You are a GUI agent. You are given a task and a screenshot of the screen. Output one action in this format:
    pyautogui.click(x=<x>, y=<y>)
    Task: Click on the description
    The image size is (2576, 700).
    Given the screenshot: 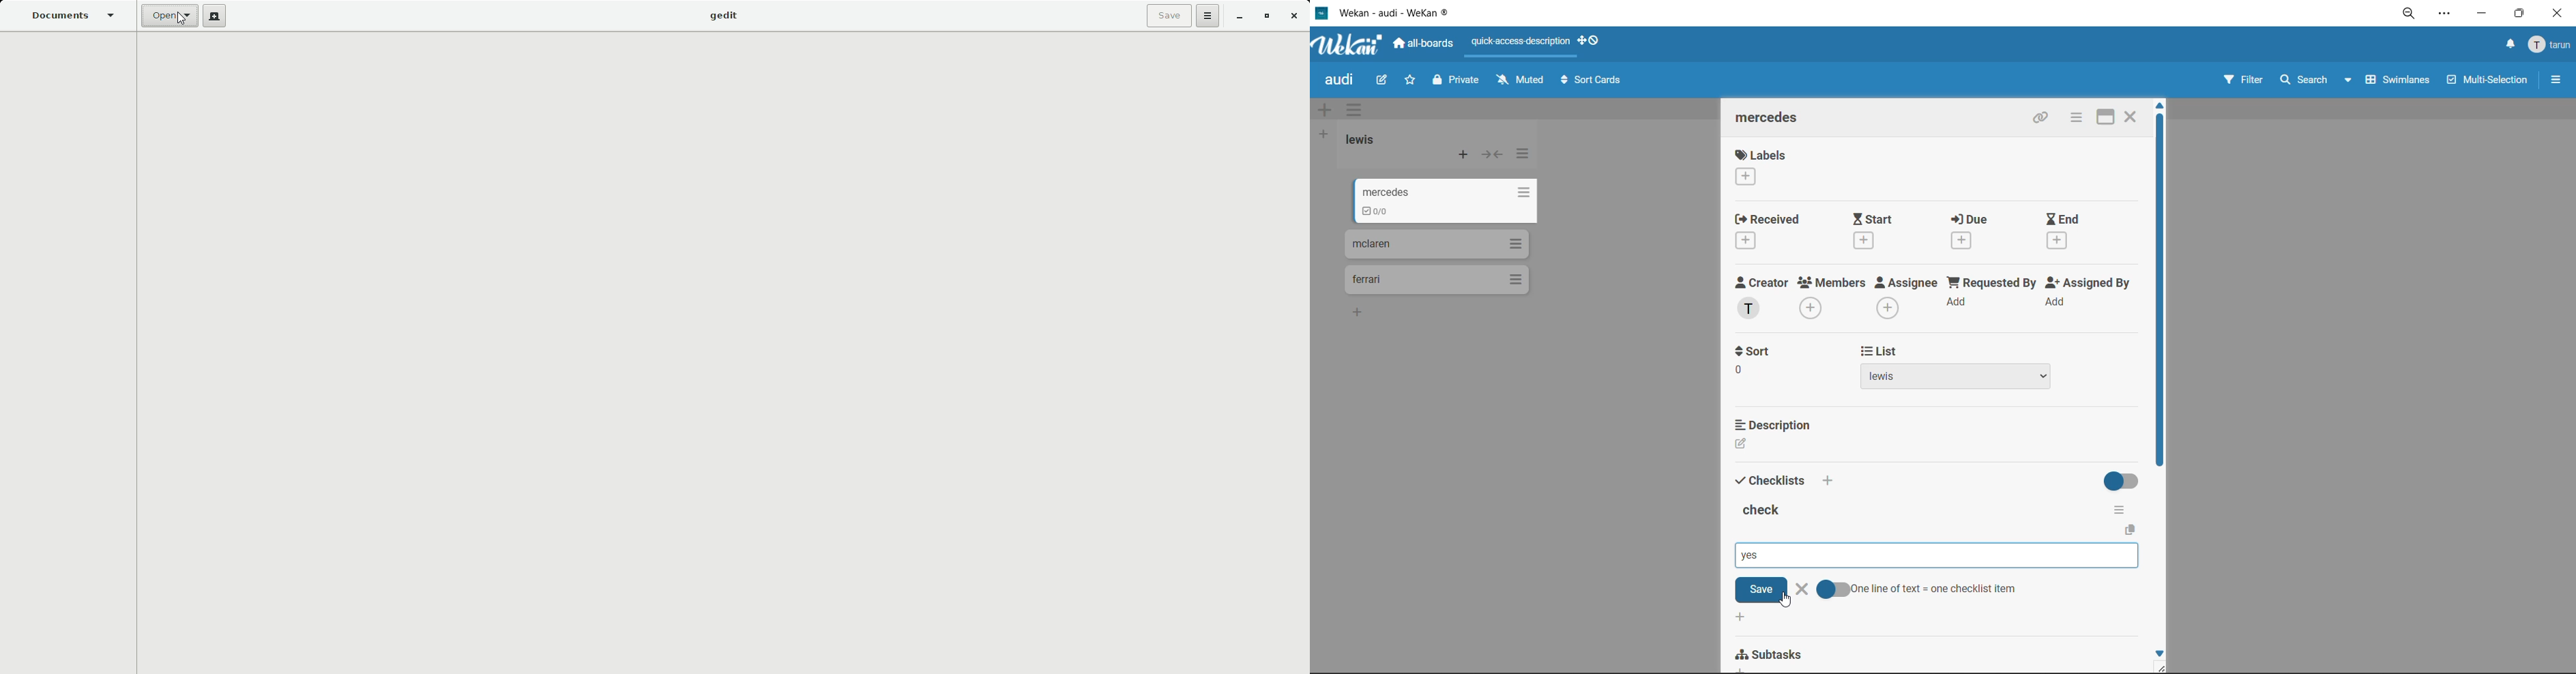 What is the action you would take?
    pyautogui.click(x=1776, y=444)
    